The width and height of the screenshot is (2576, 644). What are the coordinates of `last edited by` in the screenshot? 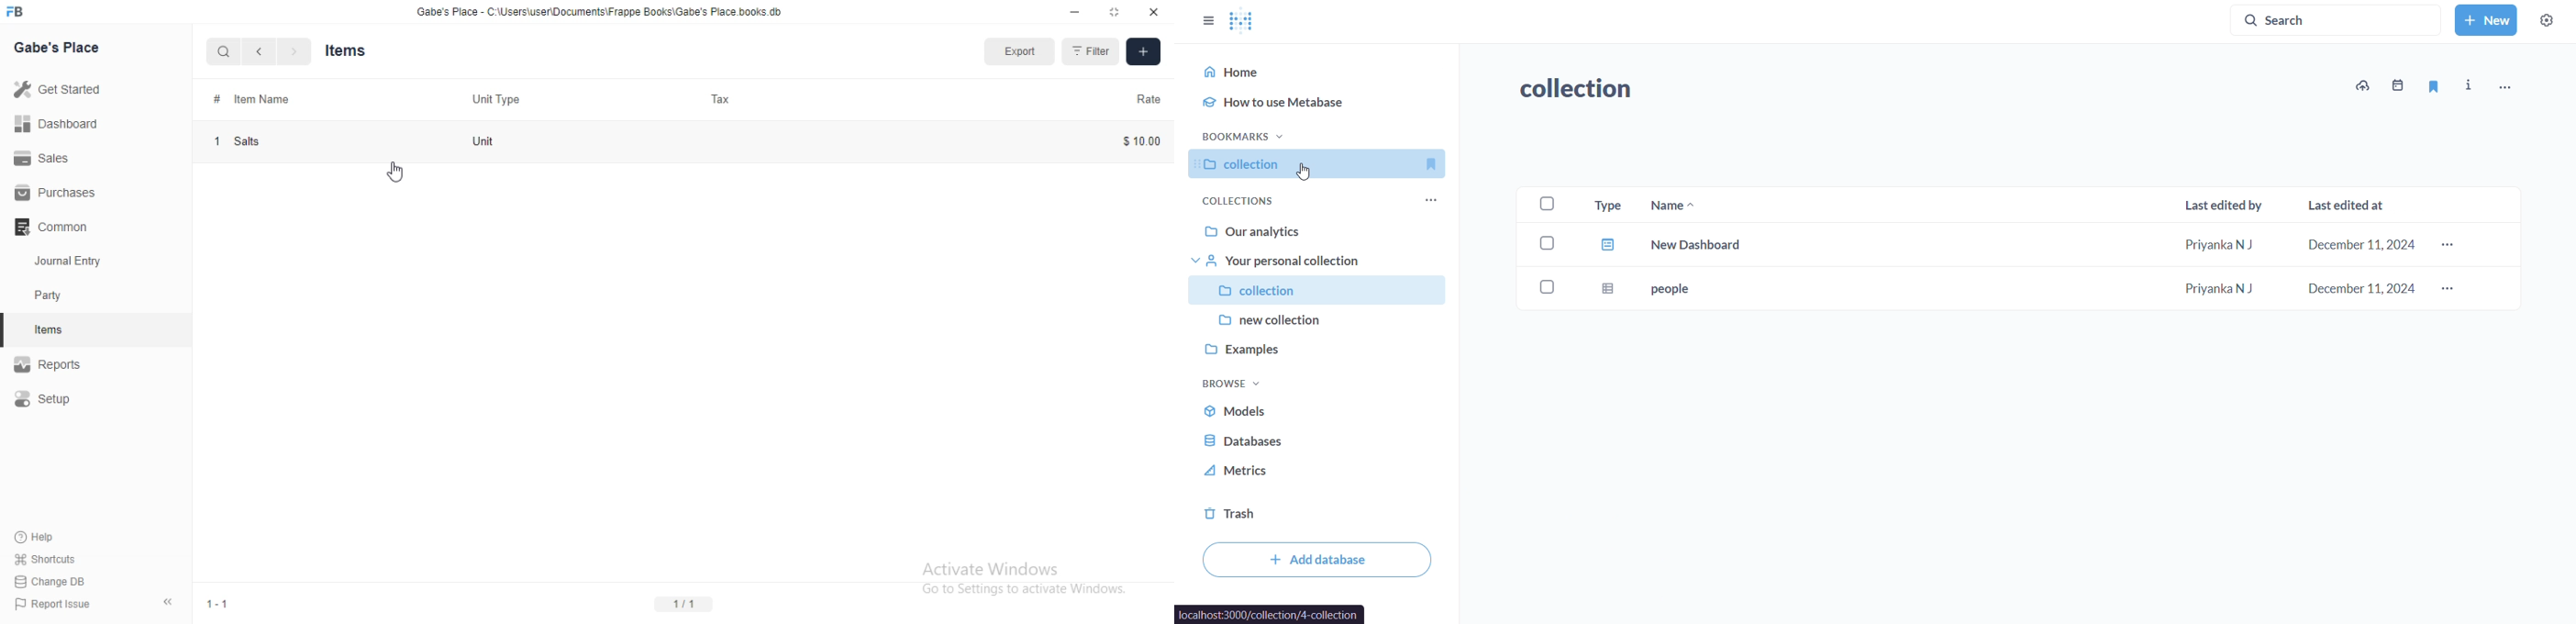 It's located at (2220, 203).